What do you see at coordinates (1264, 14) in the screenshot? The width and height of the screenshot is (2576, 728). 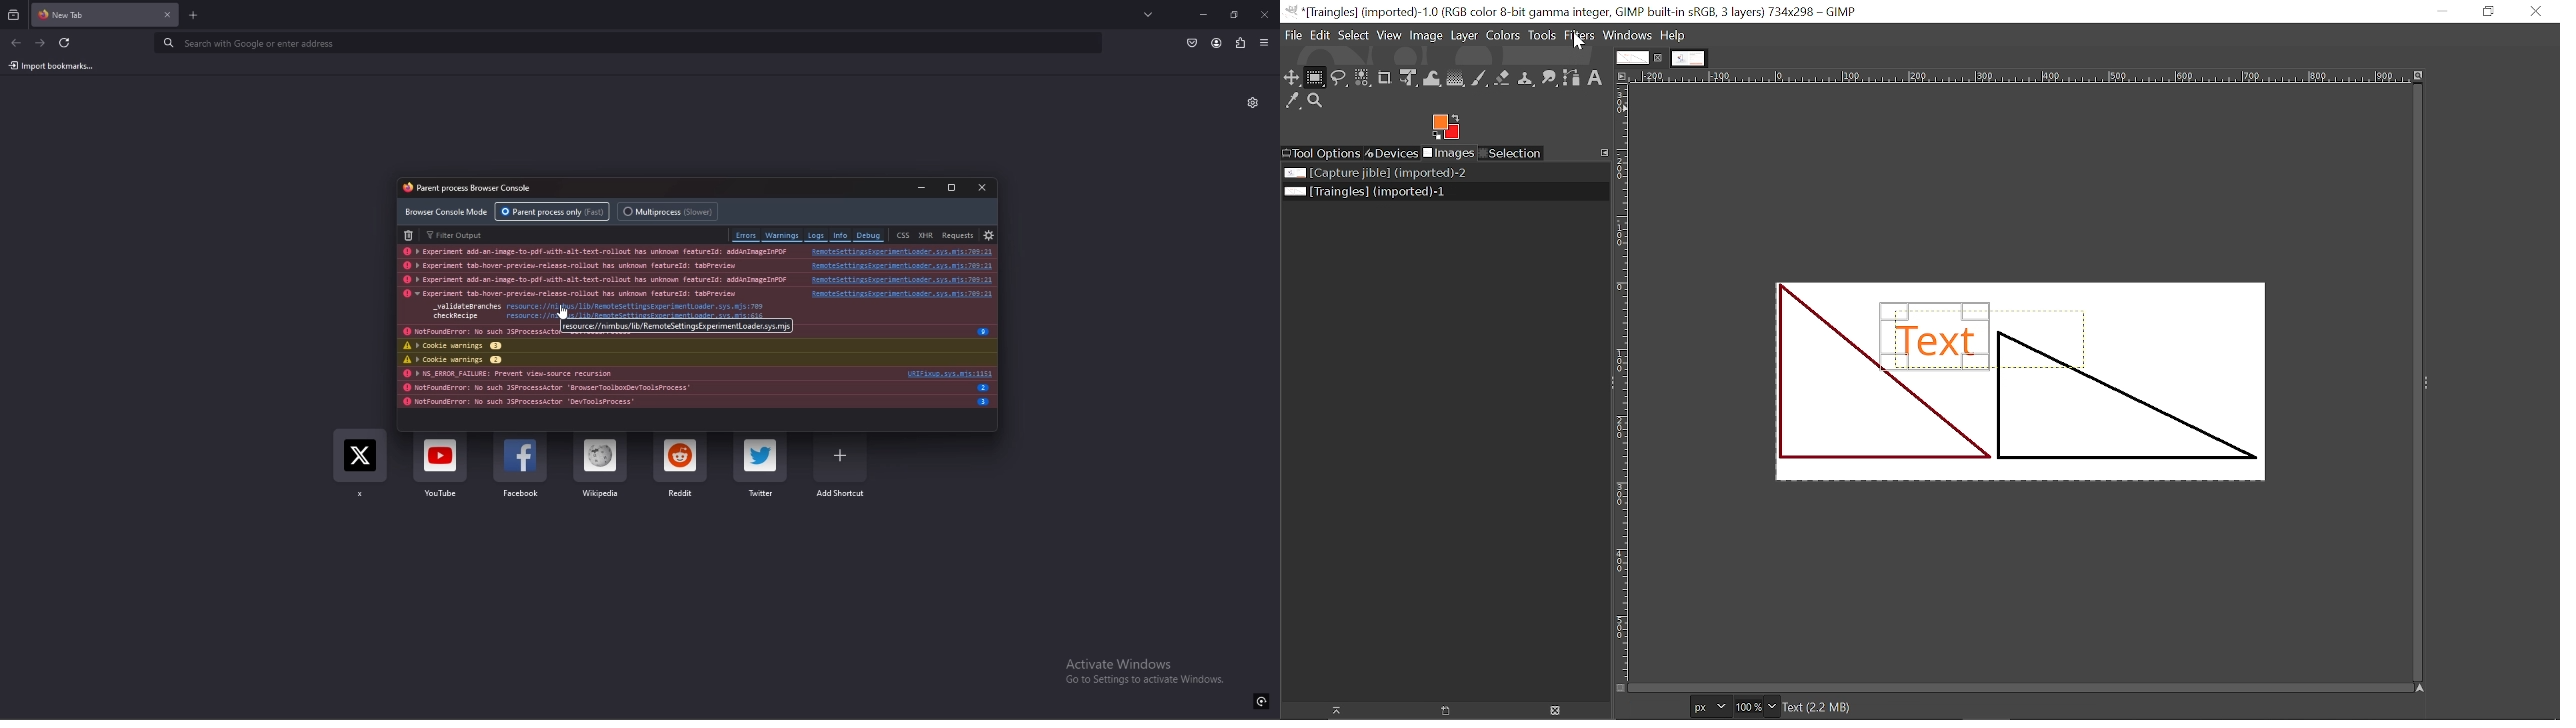 I see `close` at bounding box center [1264, 14].